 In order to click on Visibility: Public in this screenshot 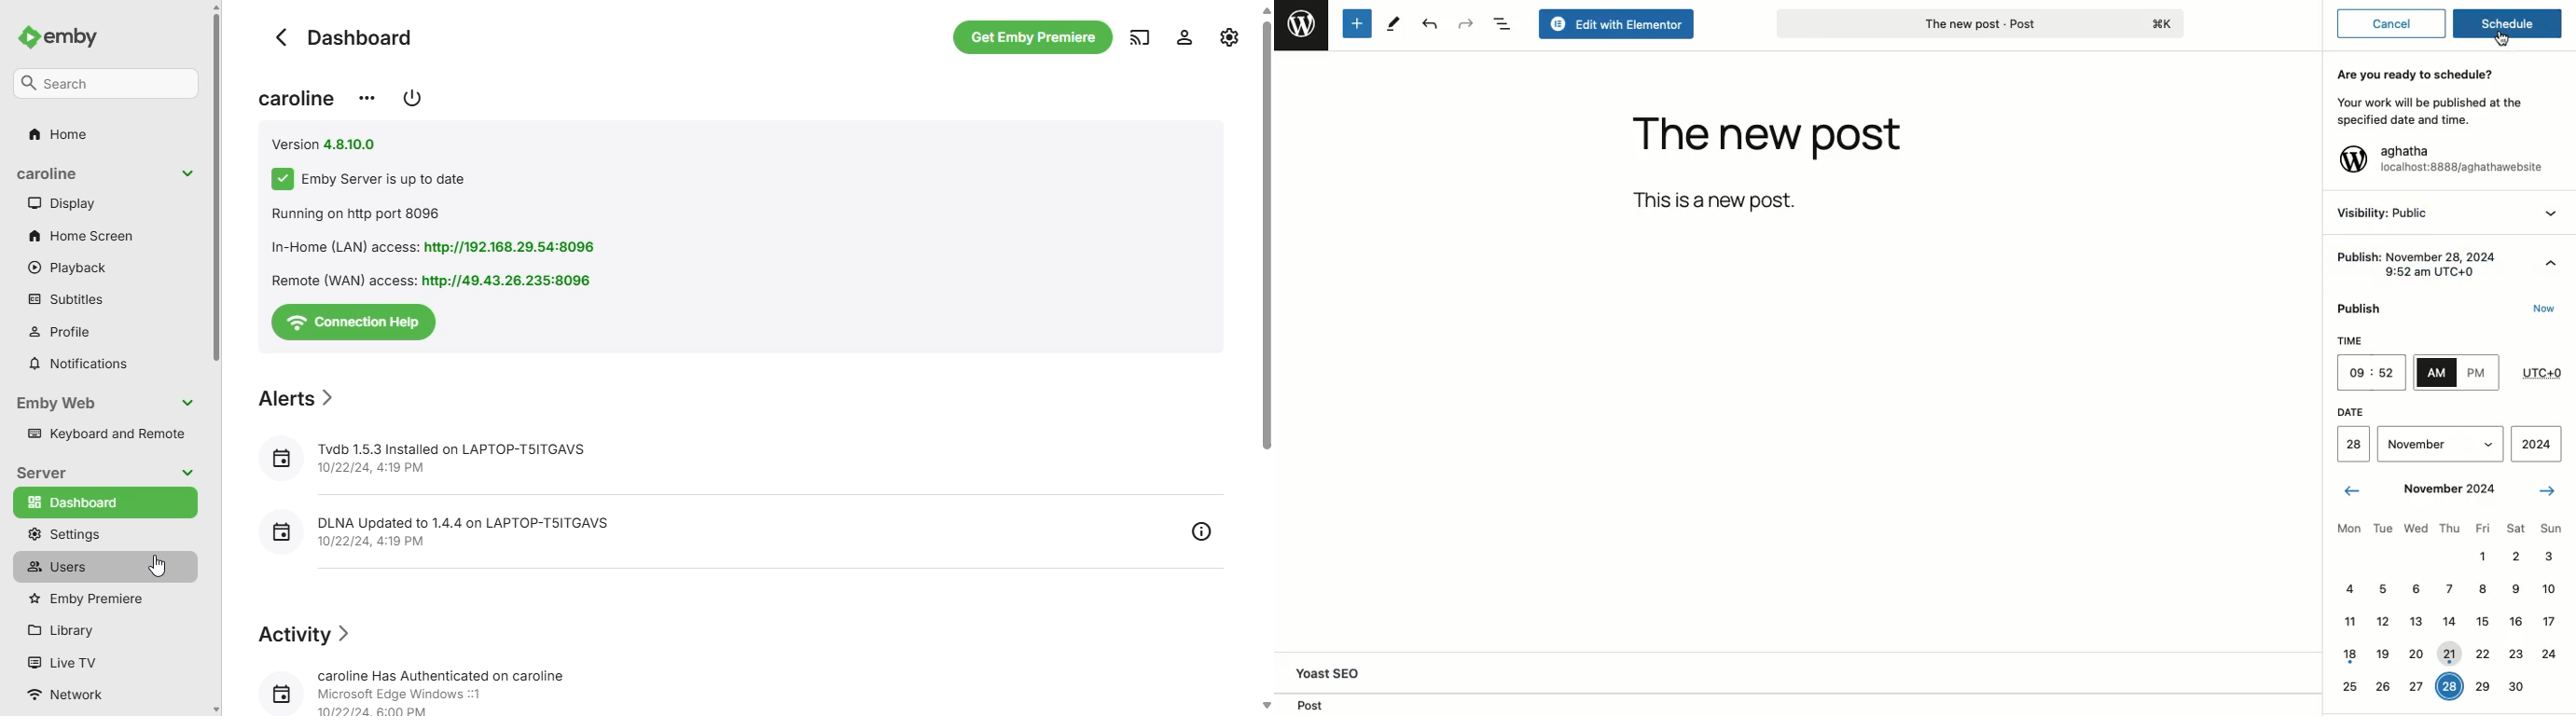, I will do `click(2386, 212)`.